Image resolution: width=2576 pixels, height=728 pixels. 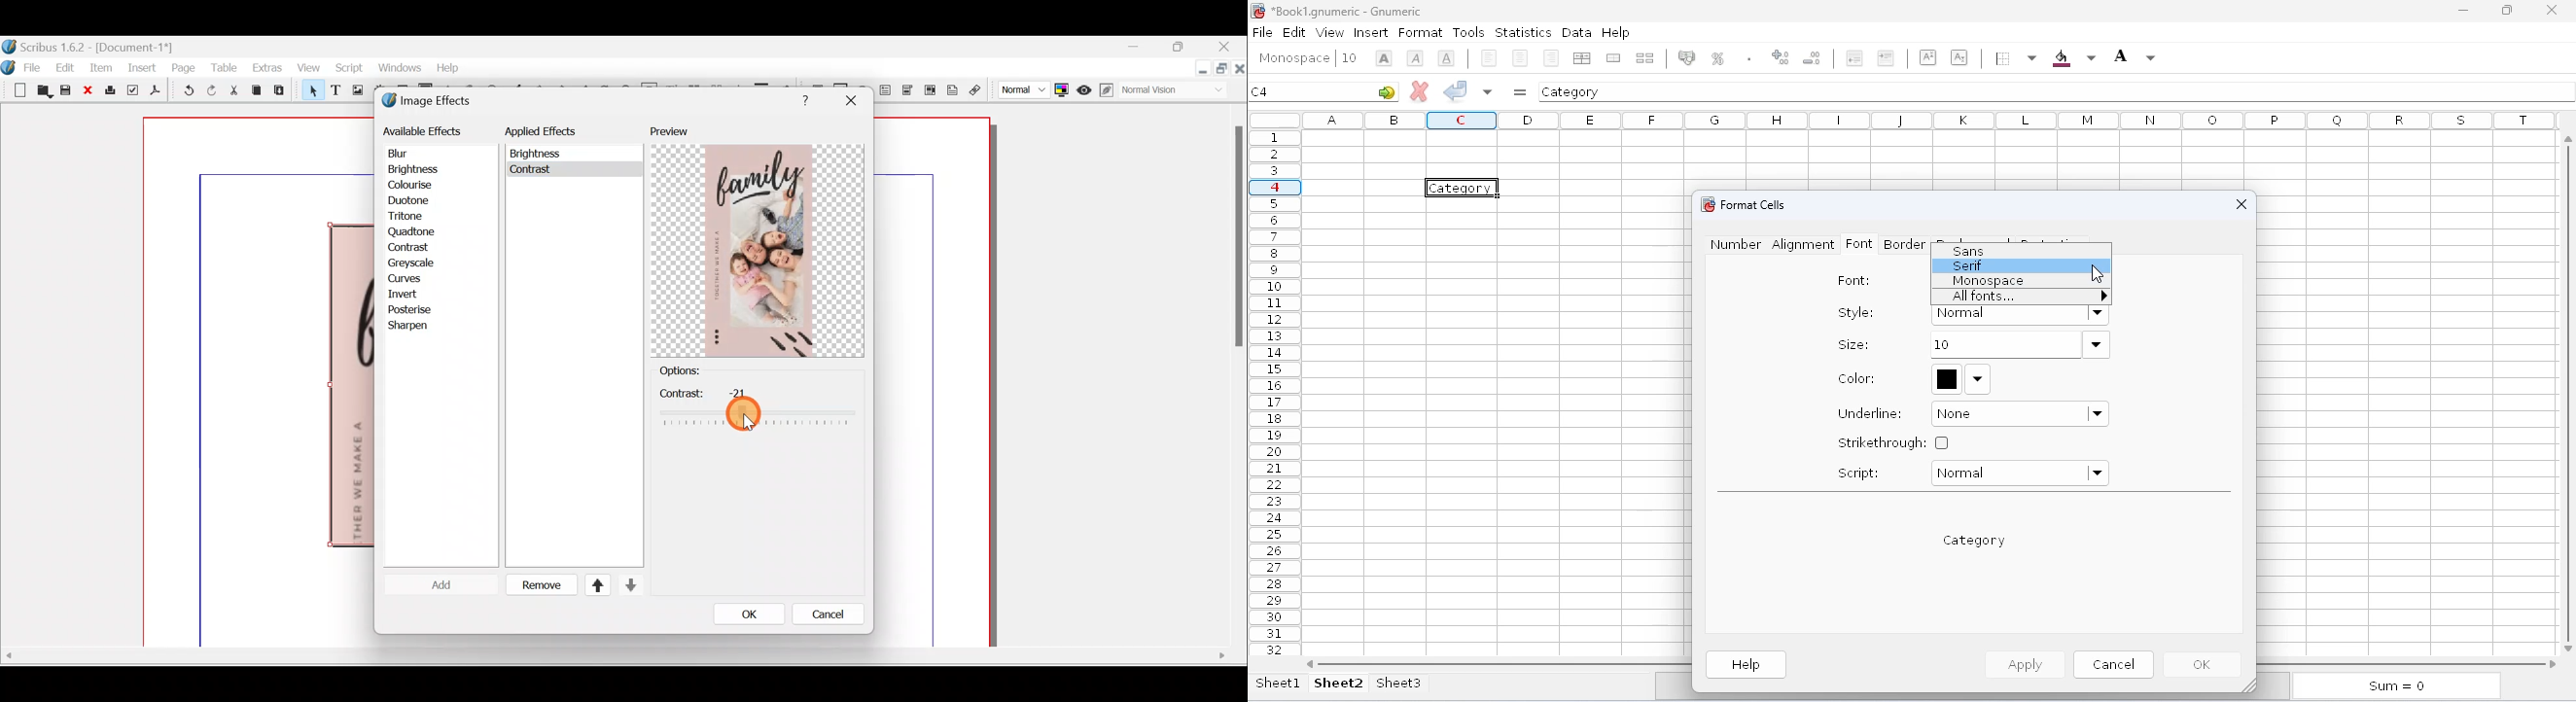 What do you see at coordinates (886, 90) in the screenshot?
I see `PDF text field` at bounding box center [886, 90].